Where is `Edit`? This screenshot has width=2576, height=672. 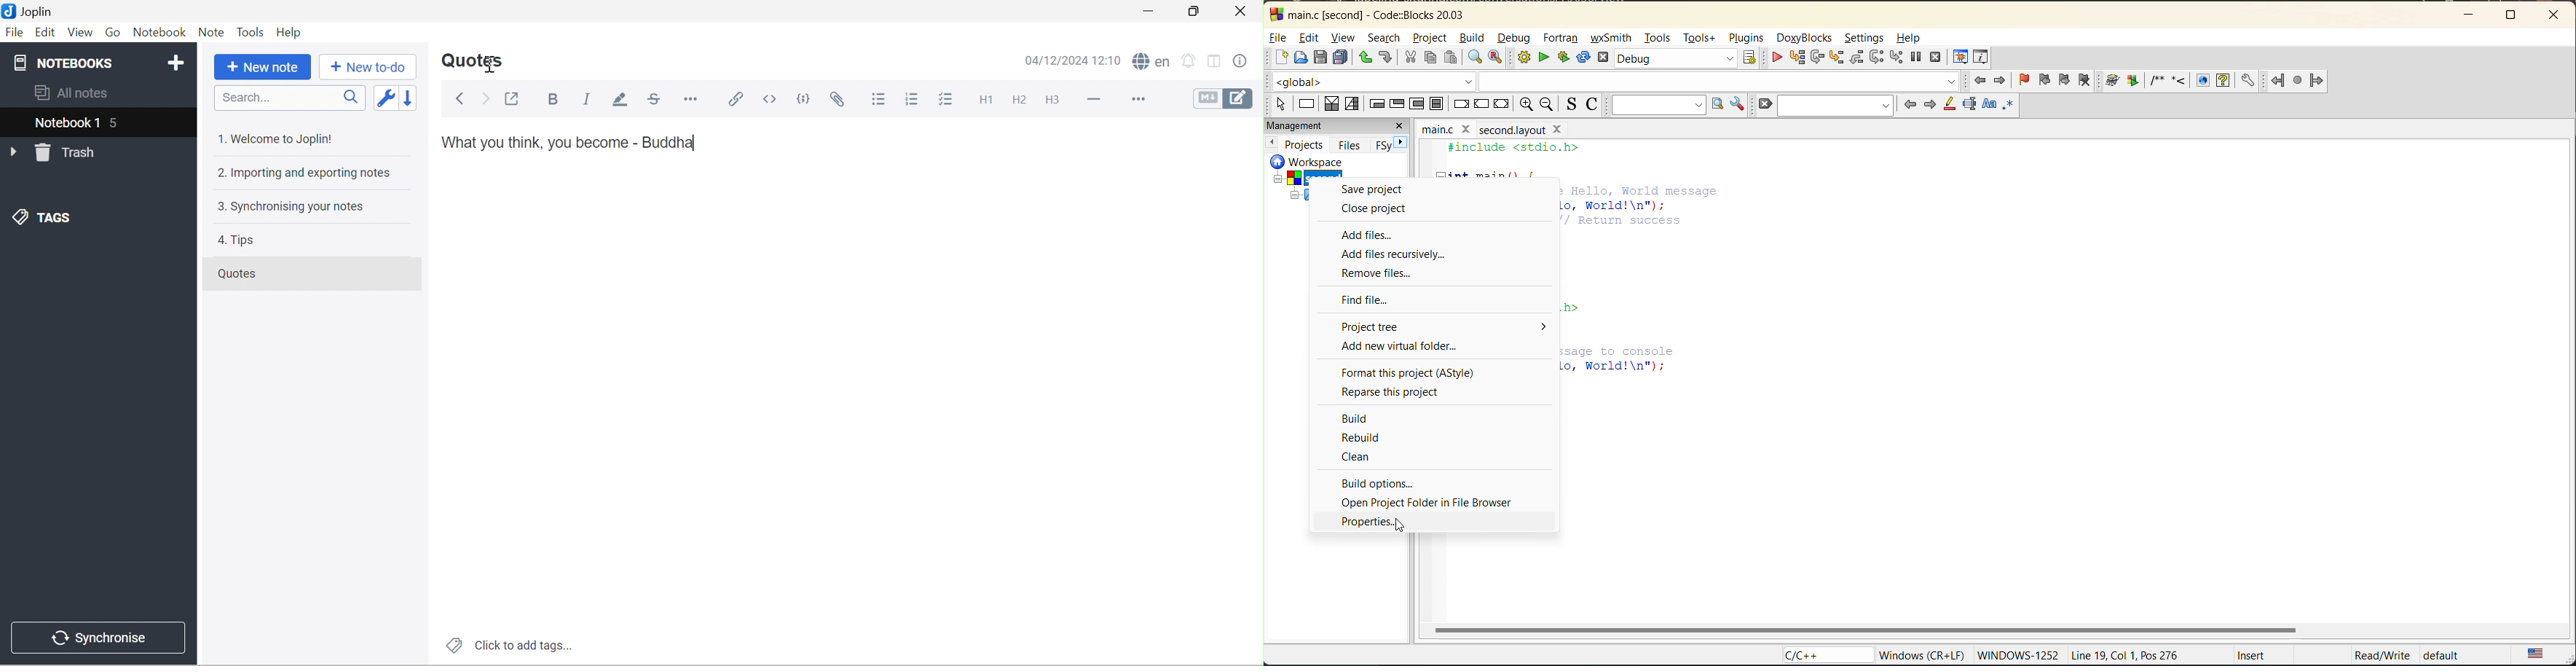
Edit is located at coordinates (45, 34).